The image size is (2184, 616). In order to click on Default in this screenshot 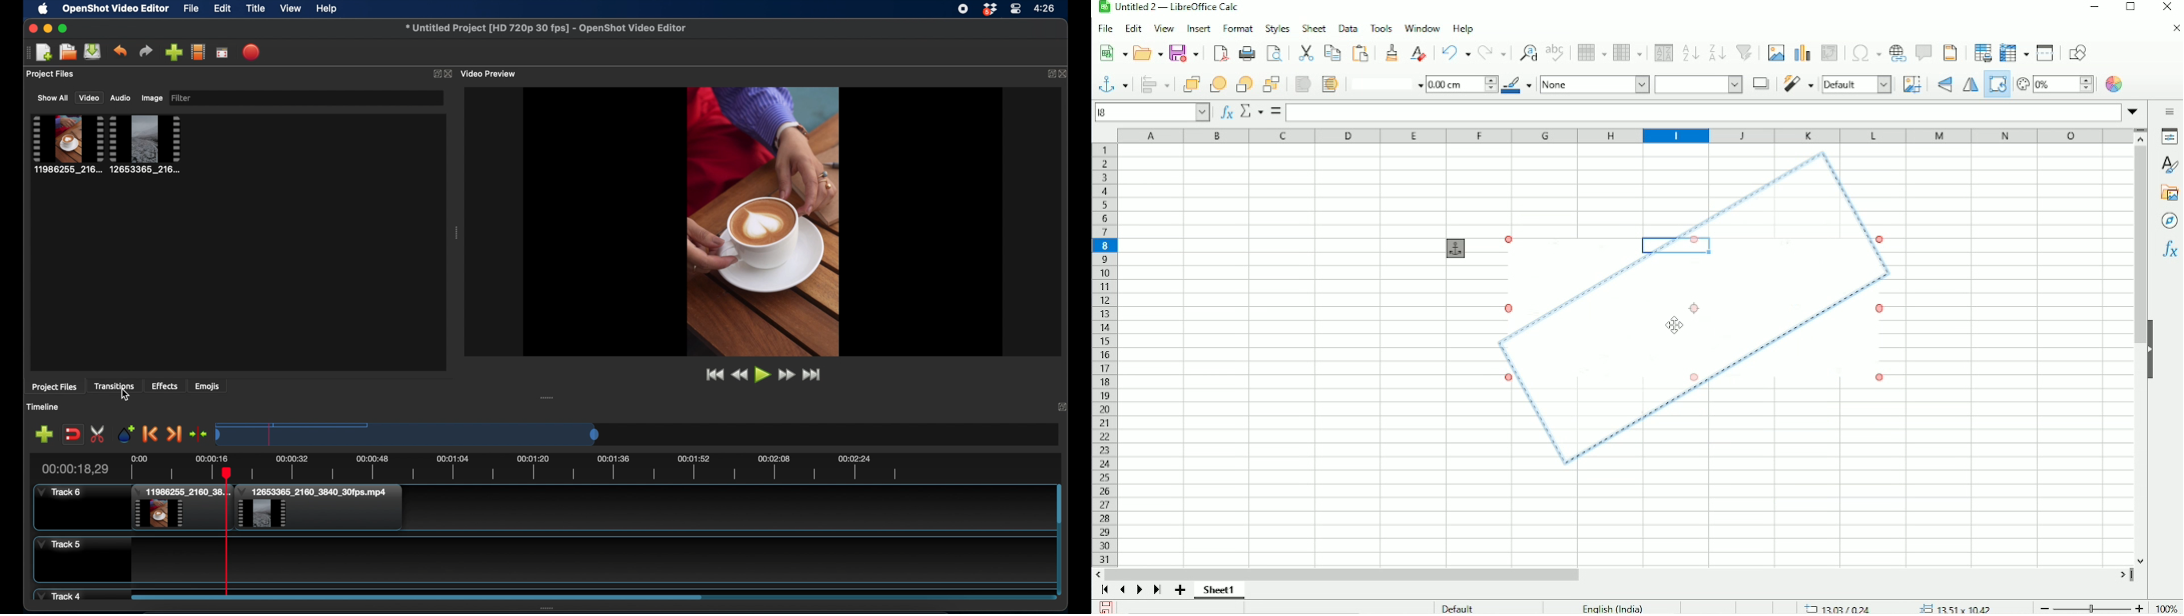, I will do `click(1858, 85)`.